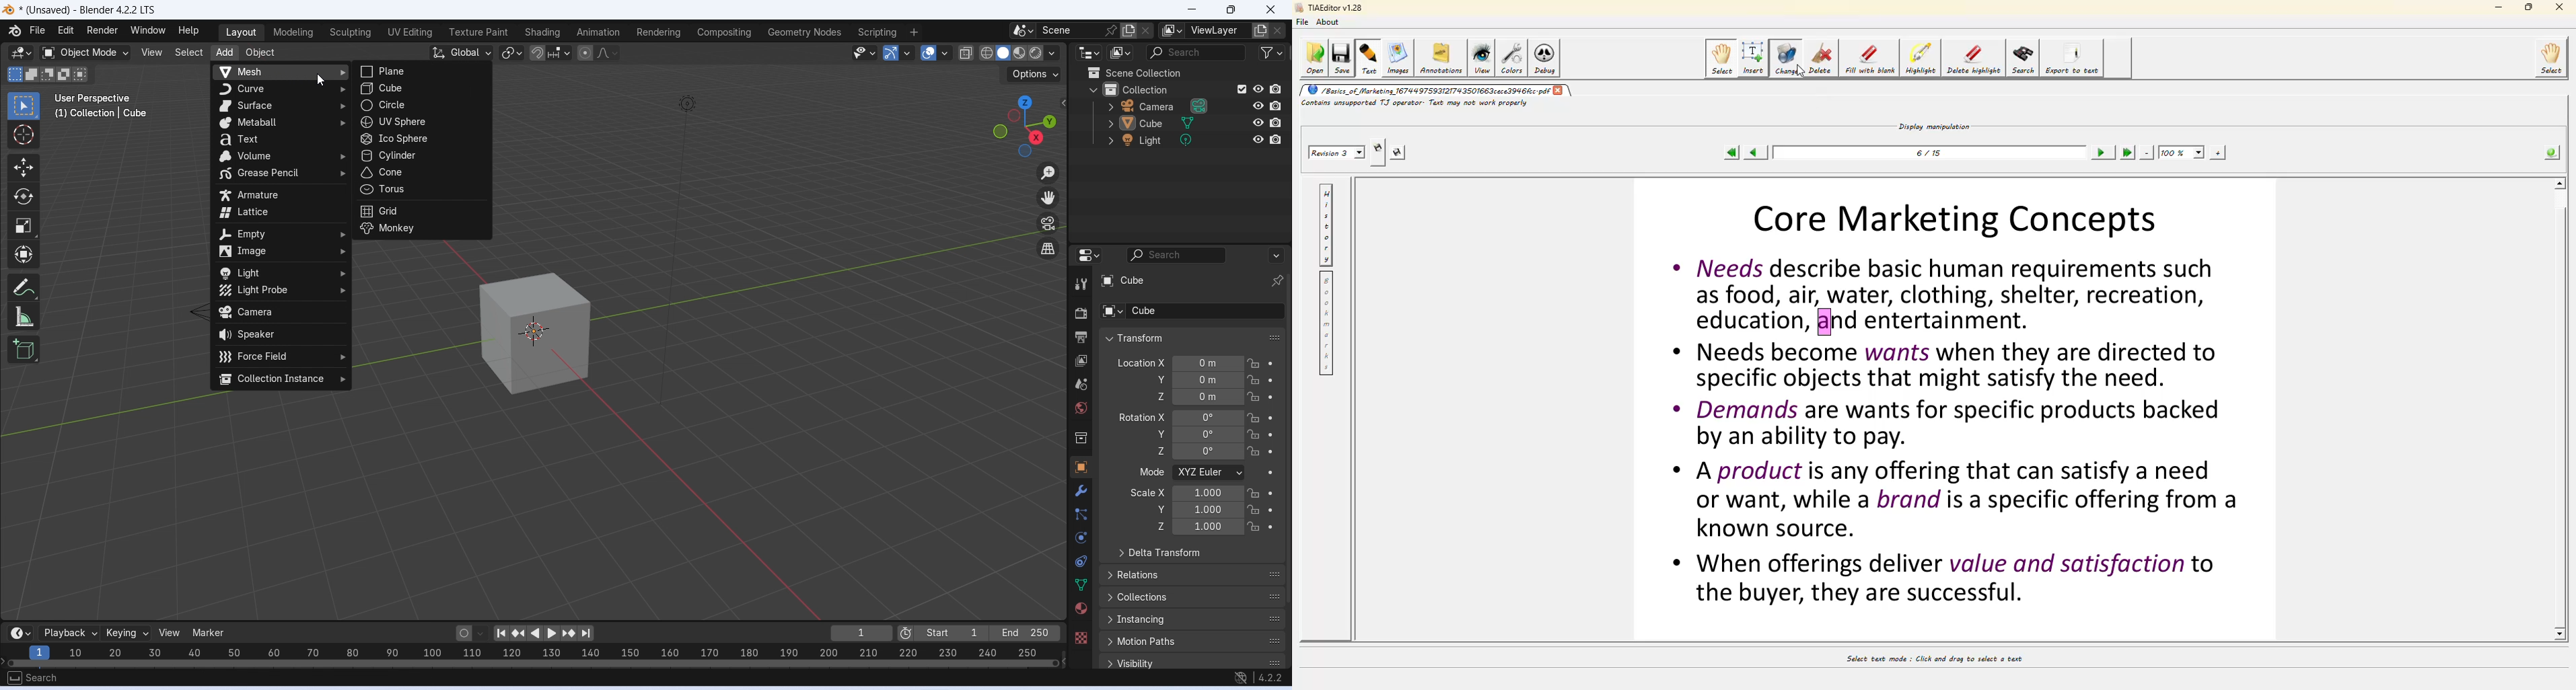 The image size is (2576, 700). What do you see at coordinates (1146, 492) in the screenshot?
I see `scale x` at bounding box center [1146, 492].